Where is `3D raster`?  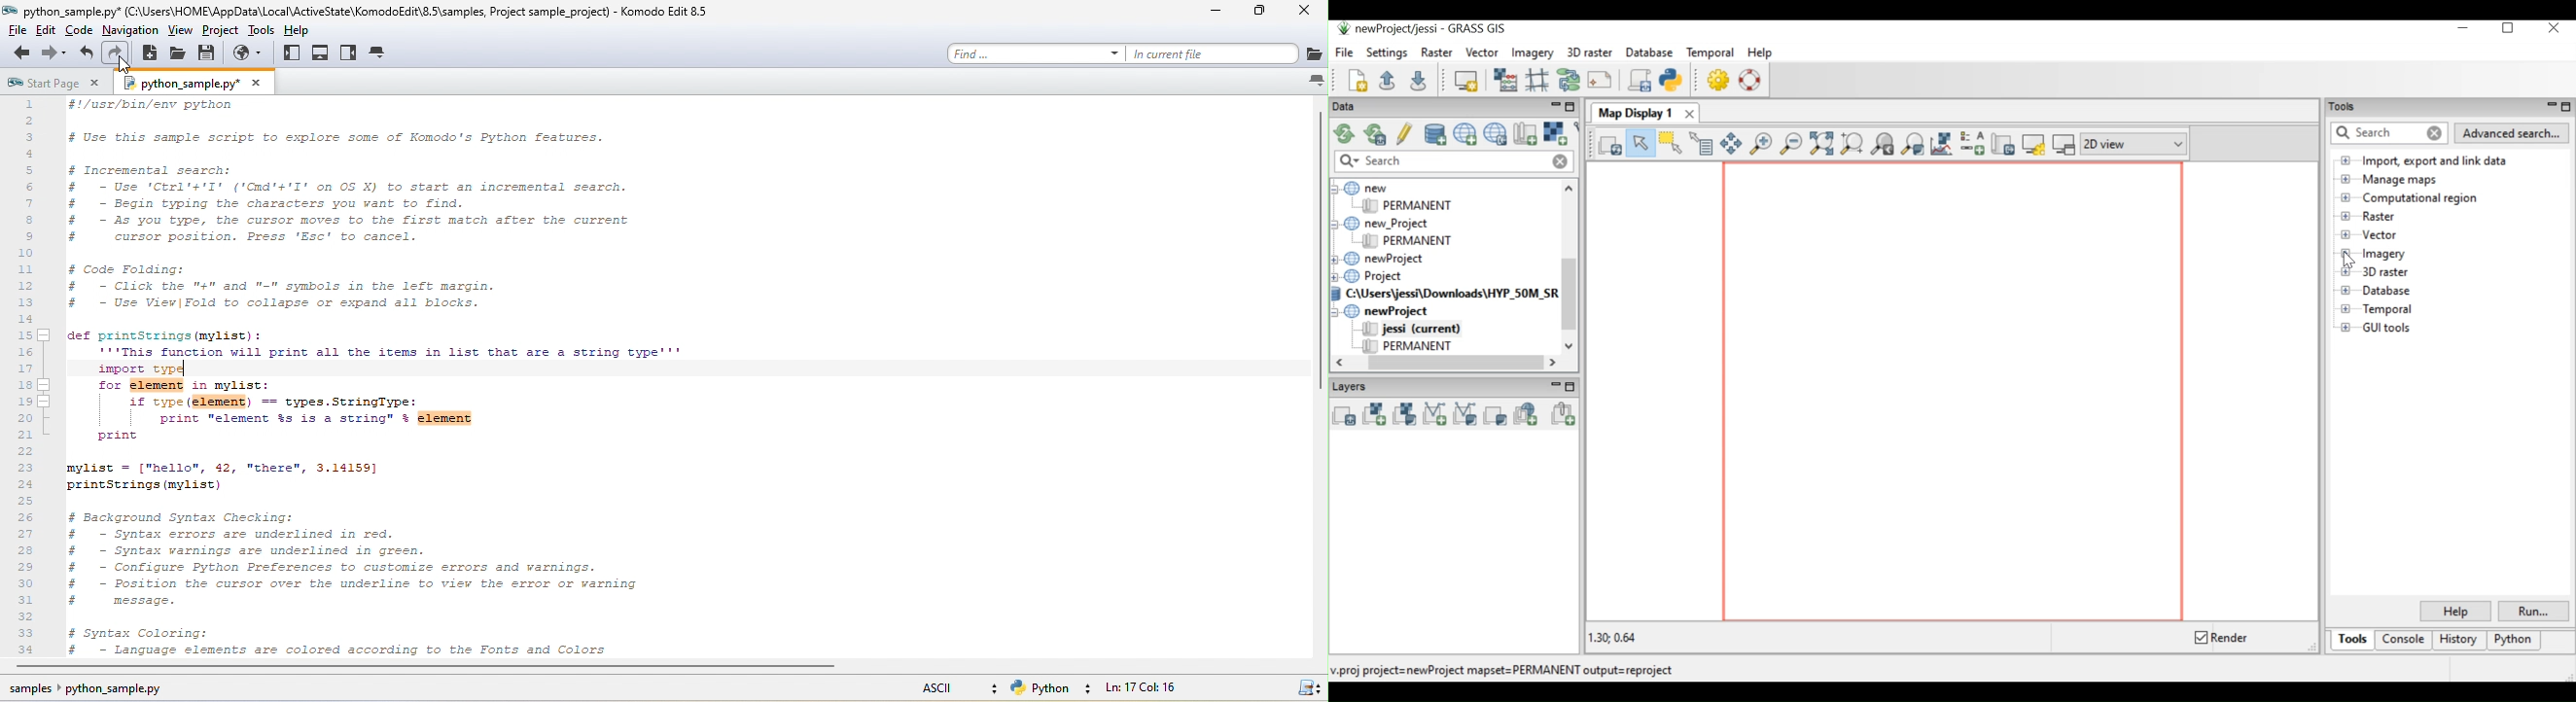
3D raster is located at coordinates (1589, 52).